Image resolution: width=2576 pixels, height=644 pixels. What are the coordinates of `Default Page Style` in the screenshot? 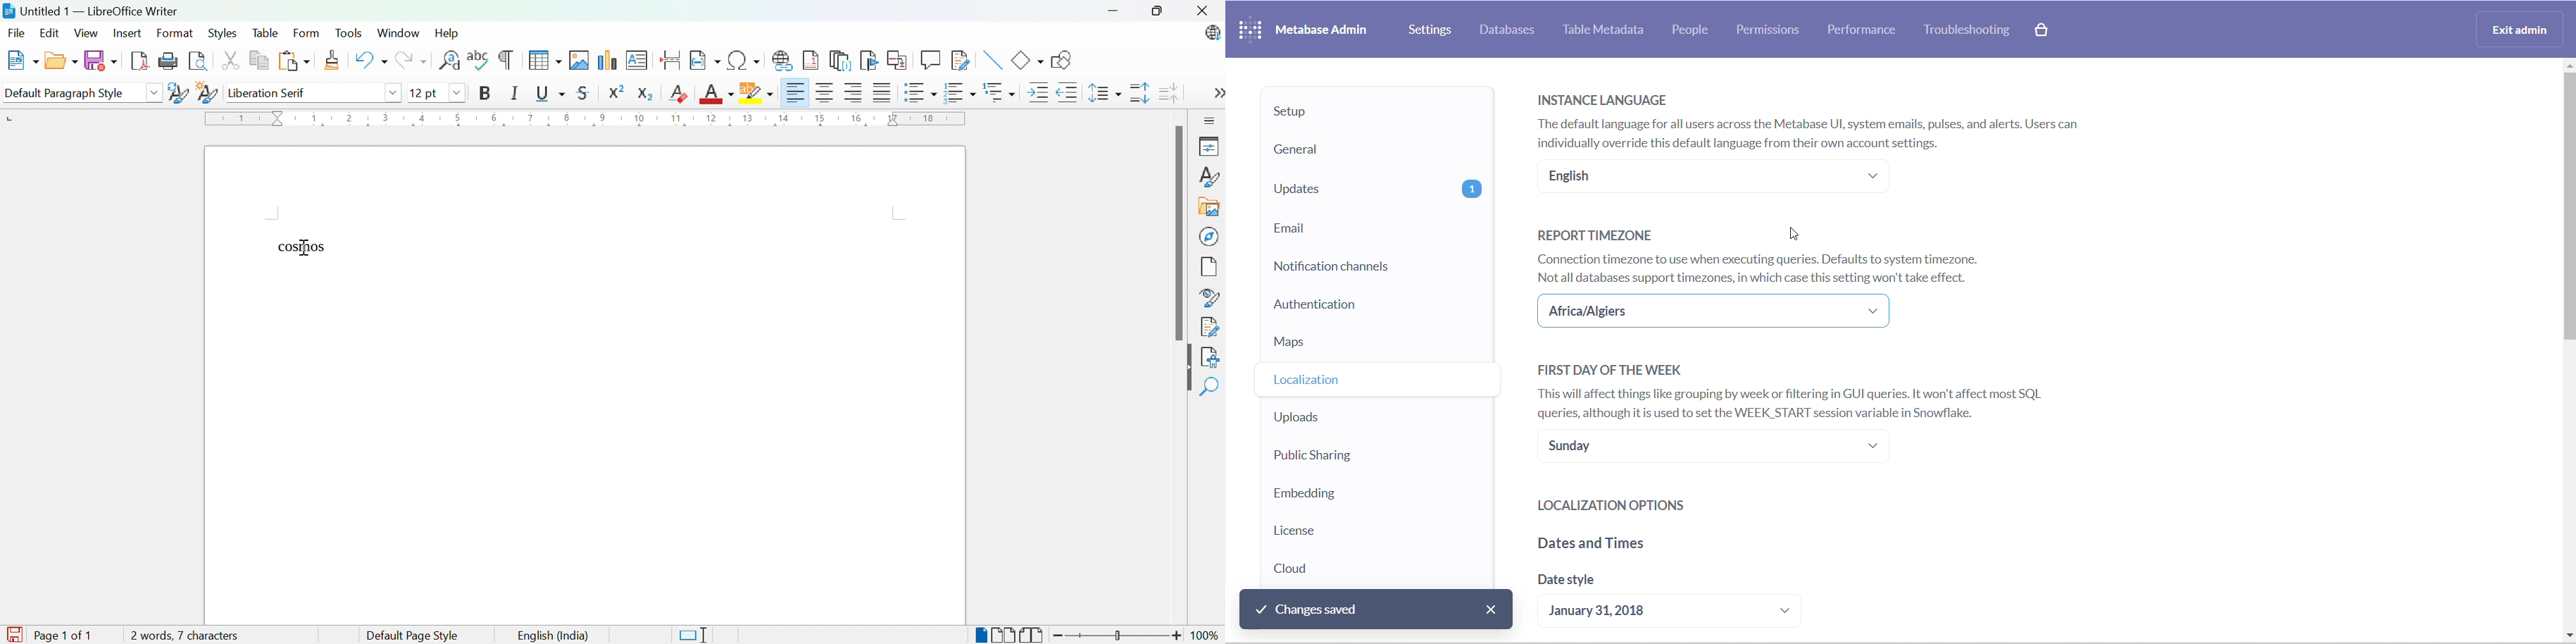 It's located at (416, 636).